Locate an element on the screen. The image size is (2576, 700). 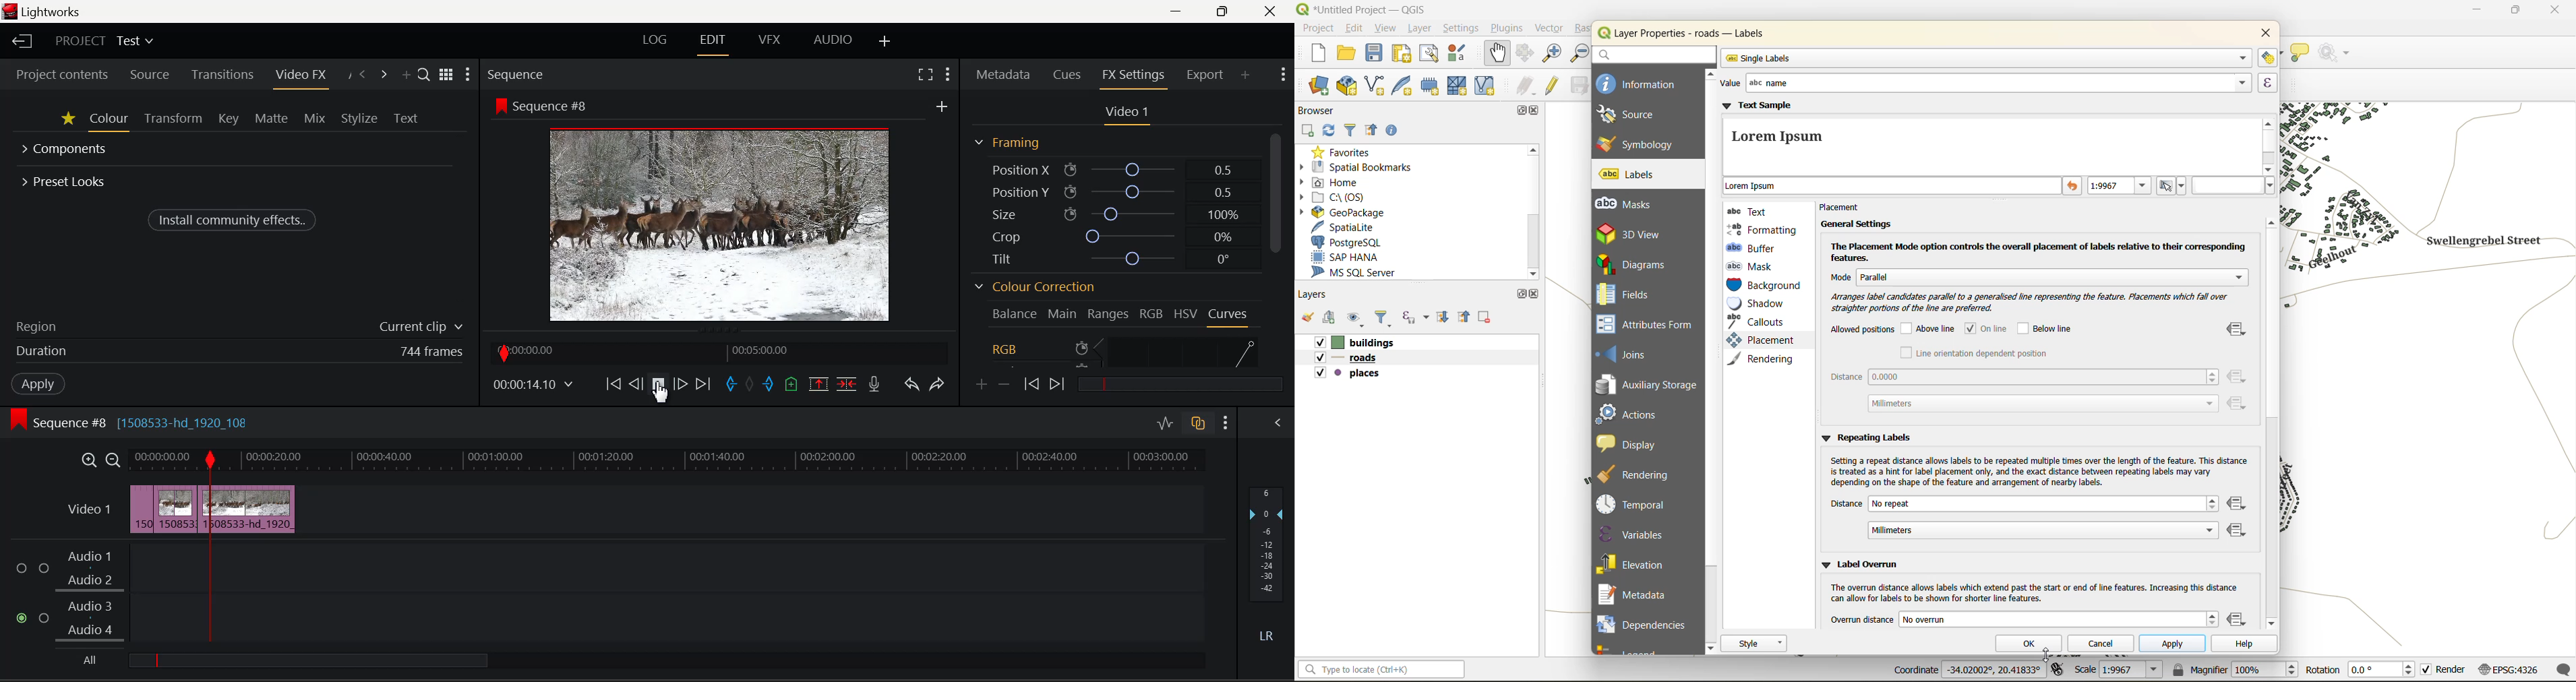
sample text is located at coordinates (1893, 187).